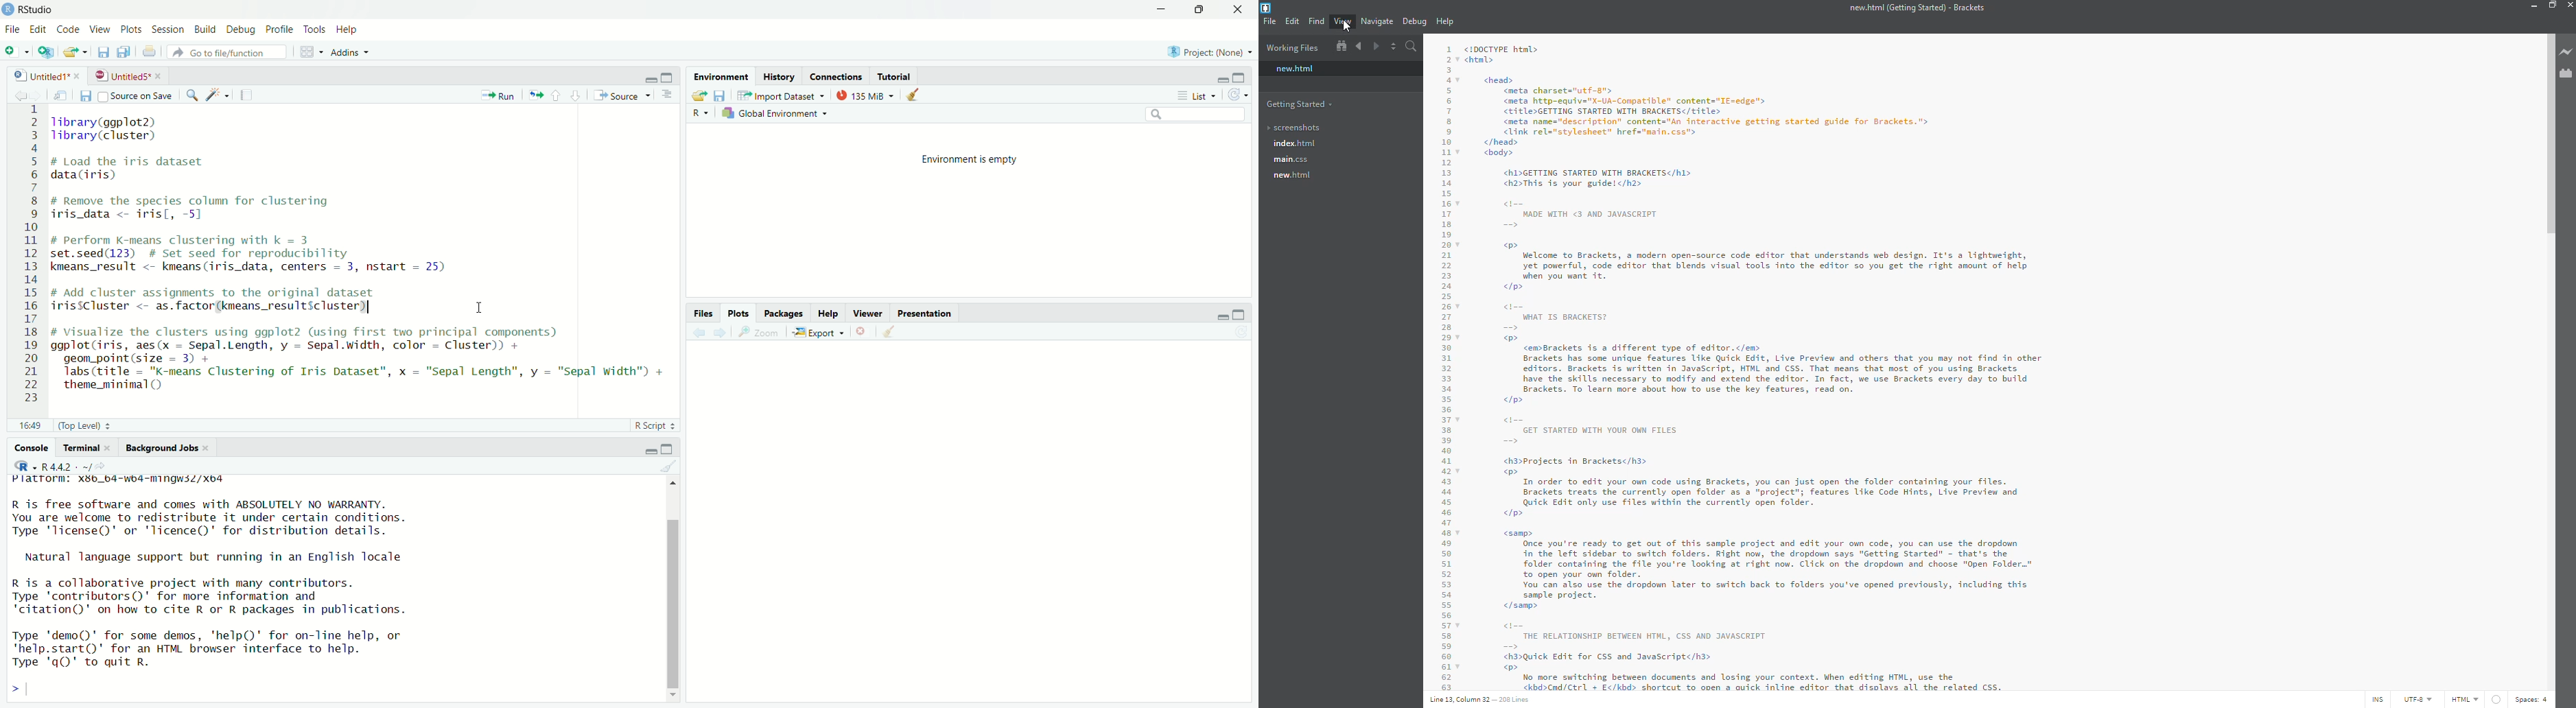 This screenshot has height=728, width=2576. I want to click on maximize, so click(1197, 10).